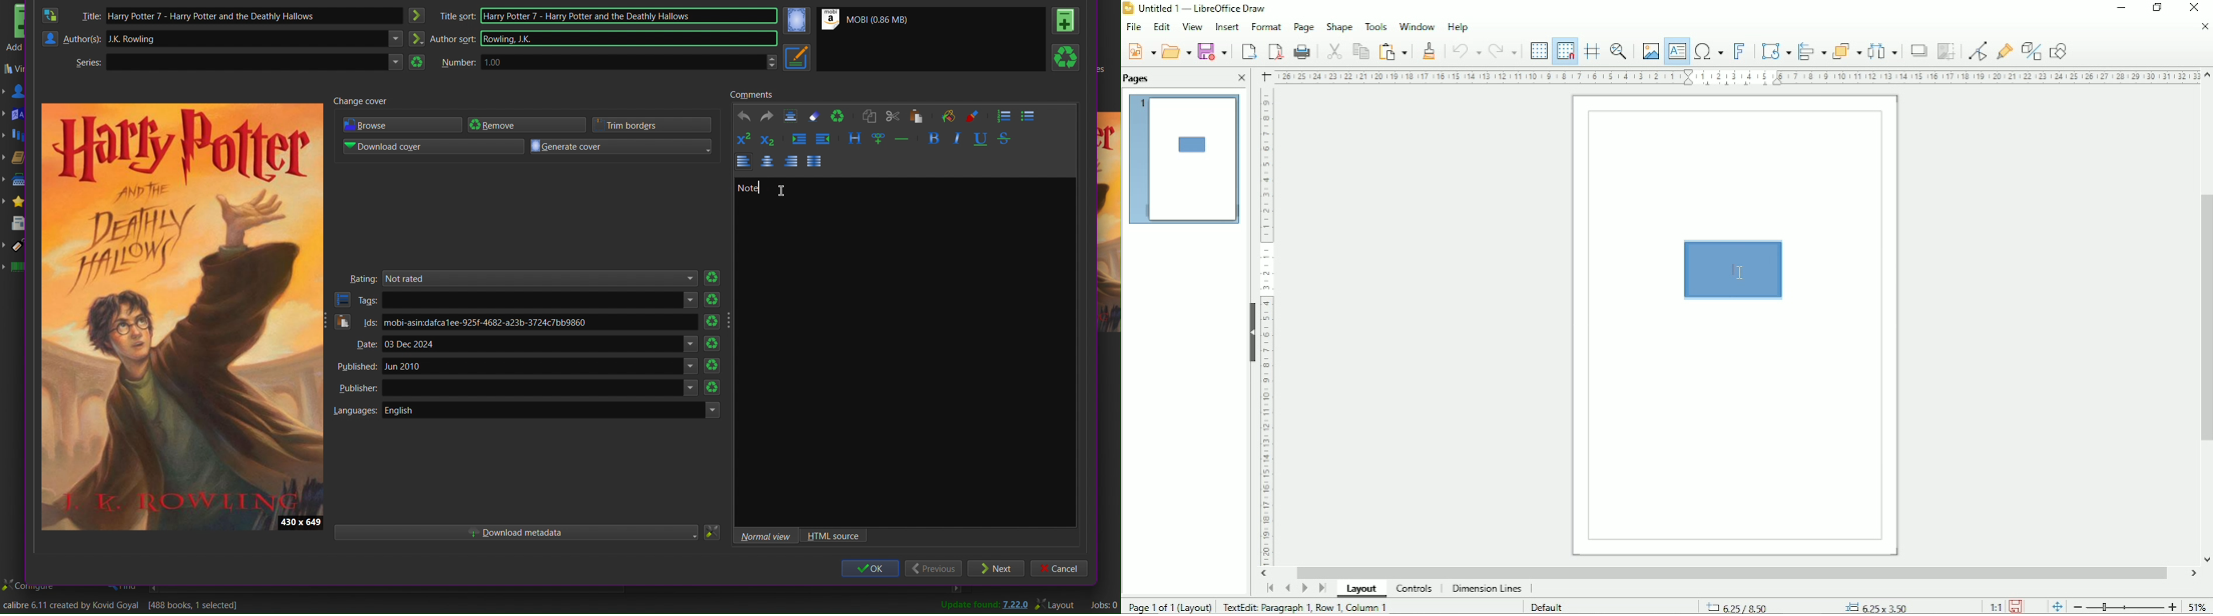 This screenshot has height=616, width=2240. Describe the element at coordinates (2126, 607) in the screenshot. I see `Zoom out/in` at that location.